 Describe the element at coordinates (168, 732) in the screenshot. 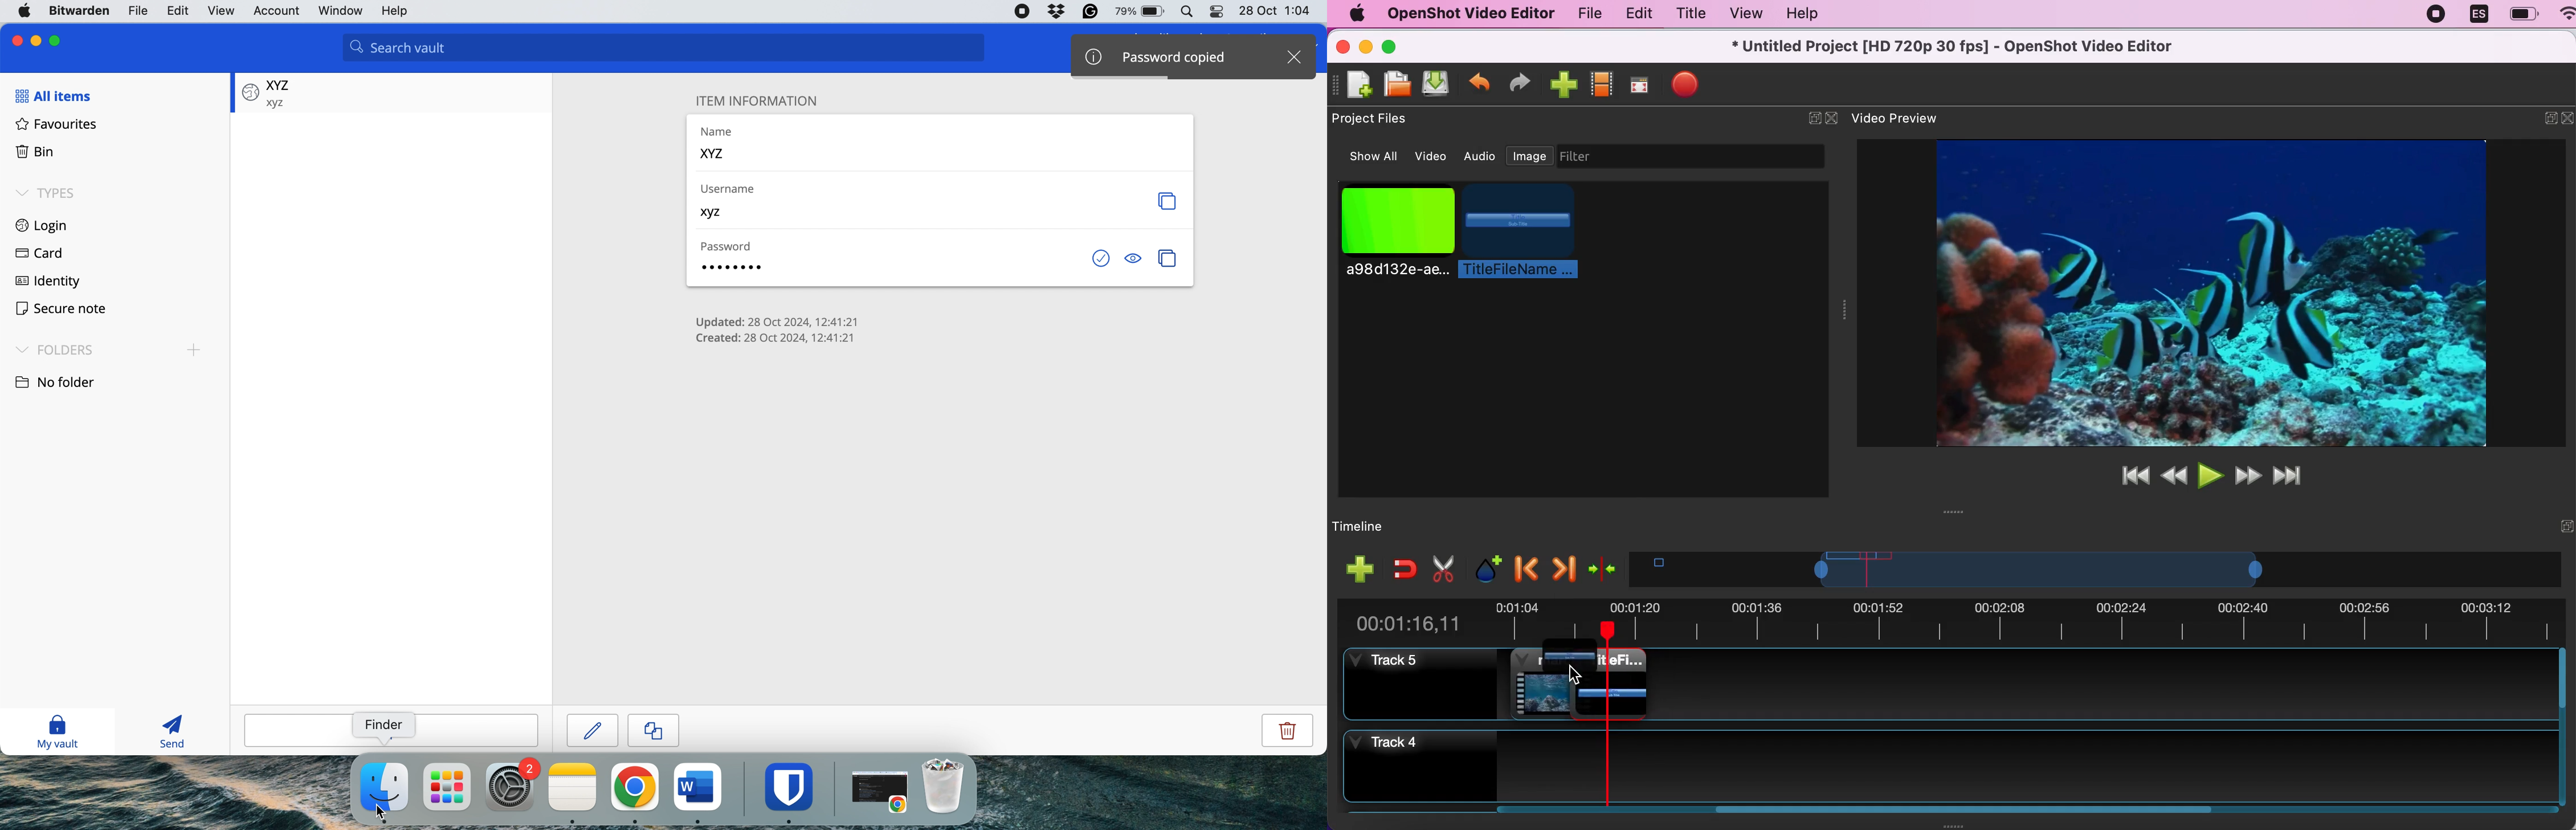

I see `send` at that location.